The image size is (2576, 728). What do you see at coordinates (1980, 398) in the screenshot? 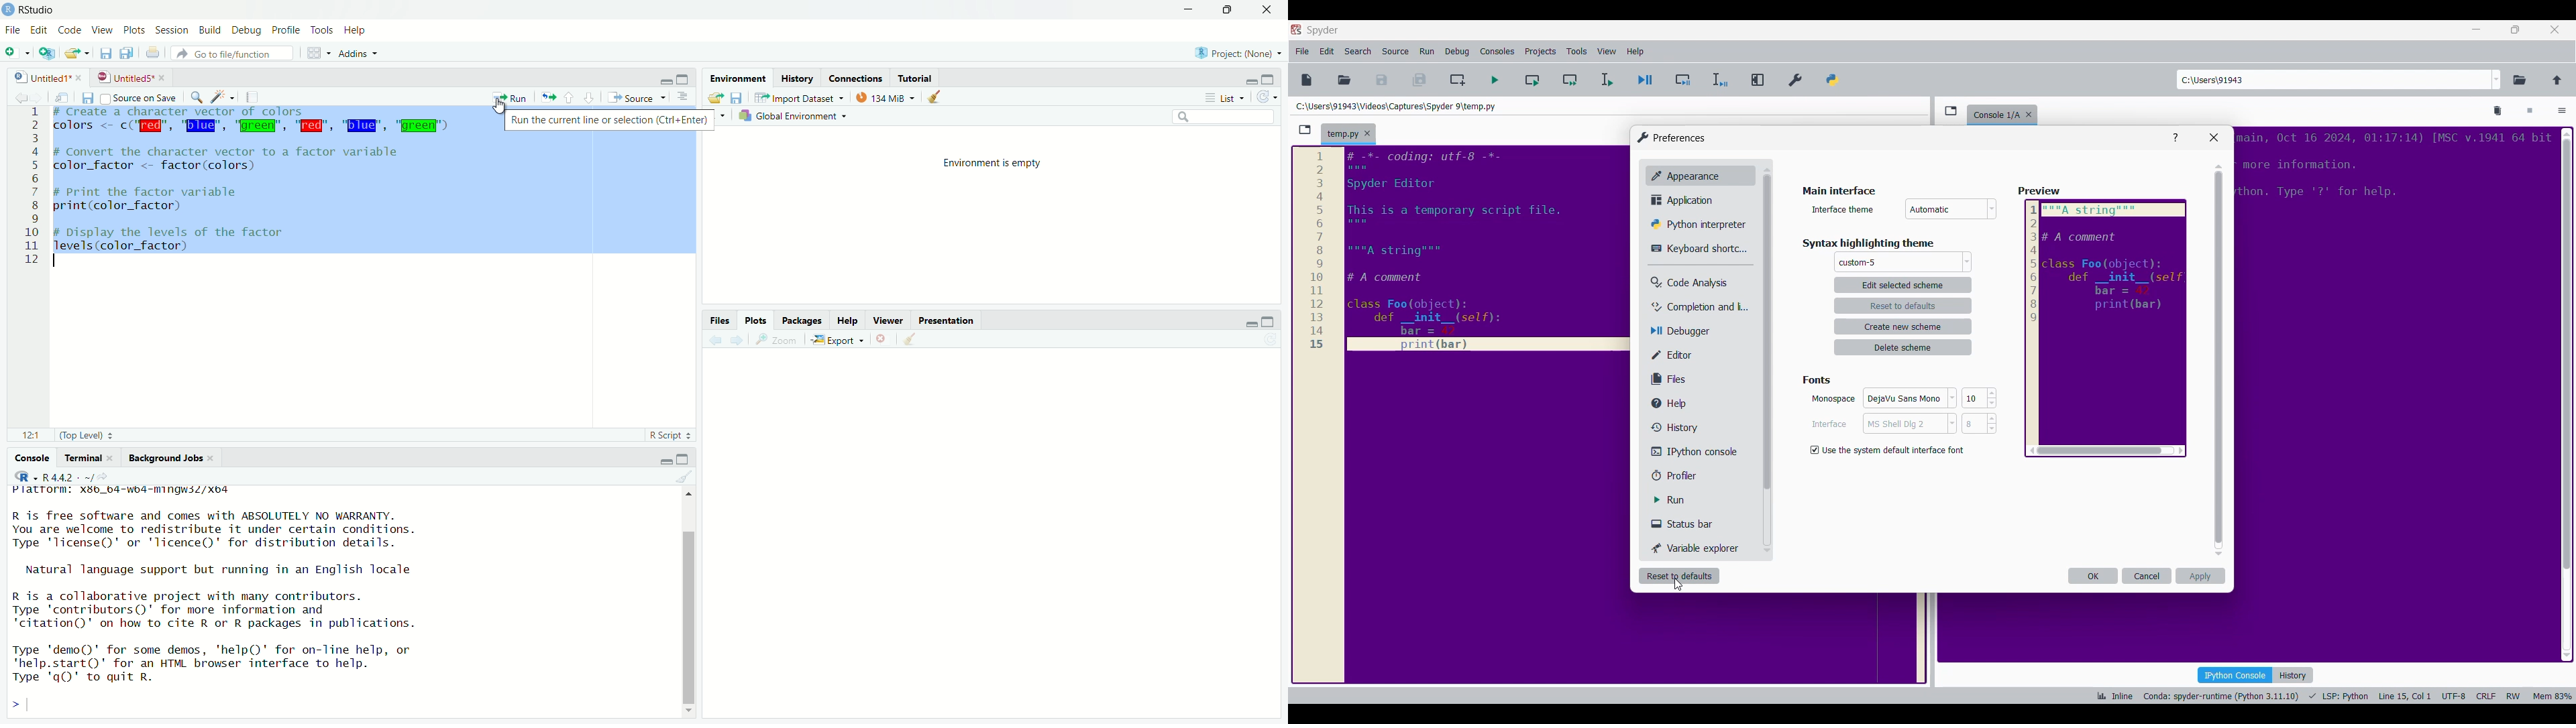
I see `10` at bounding box center [1980, 398].